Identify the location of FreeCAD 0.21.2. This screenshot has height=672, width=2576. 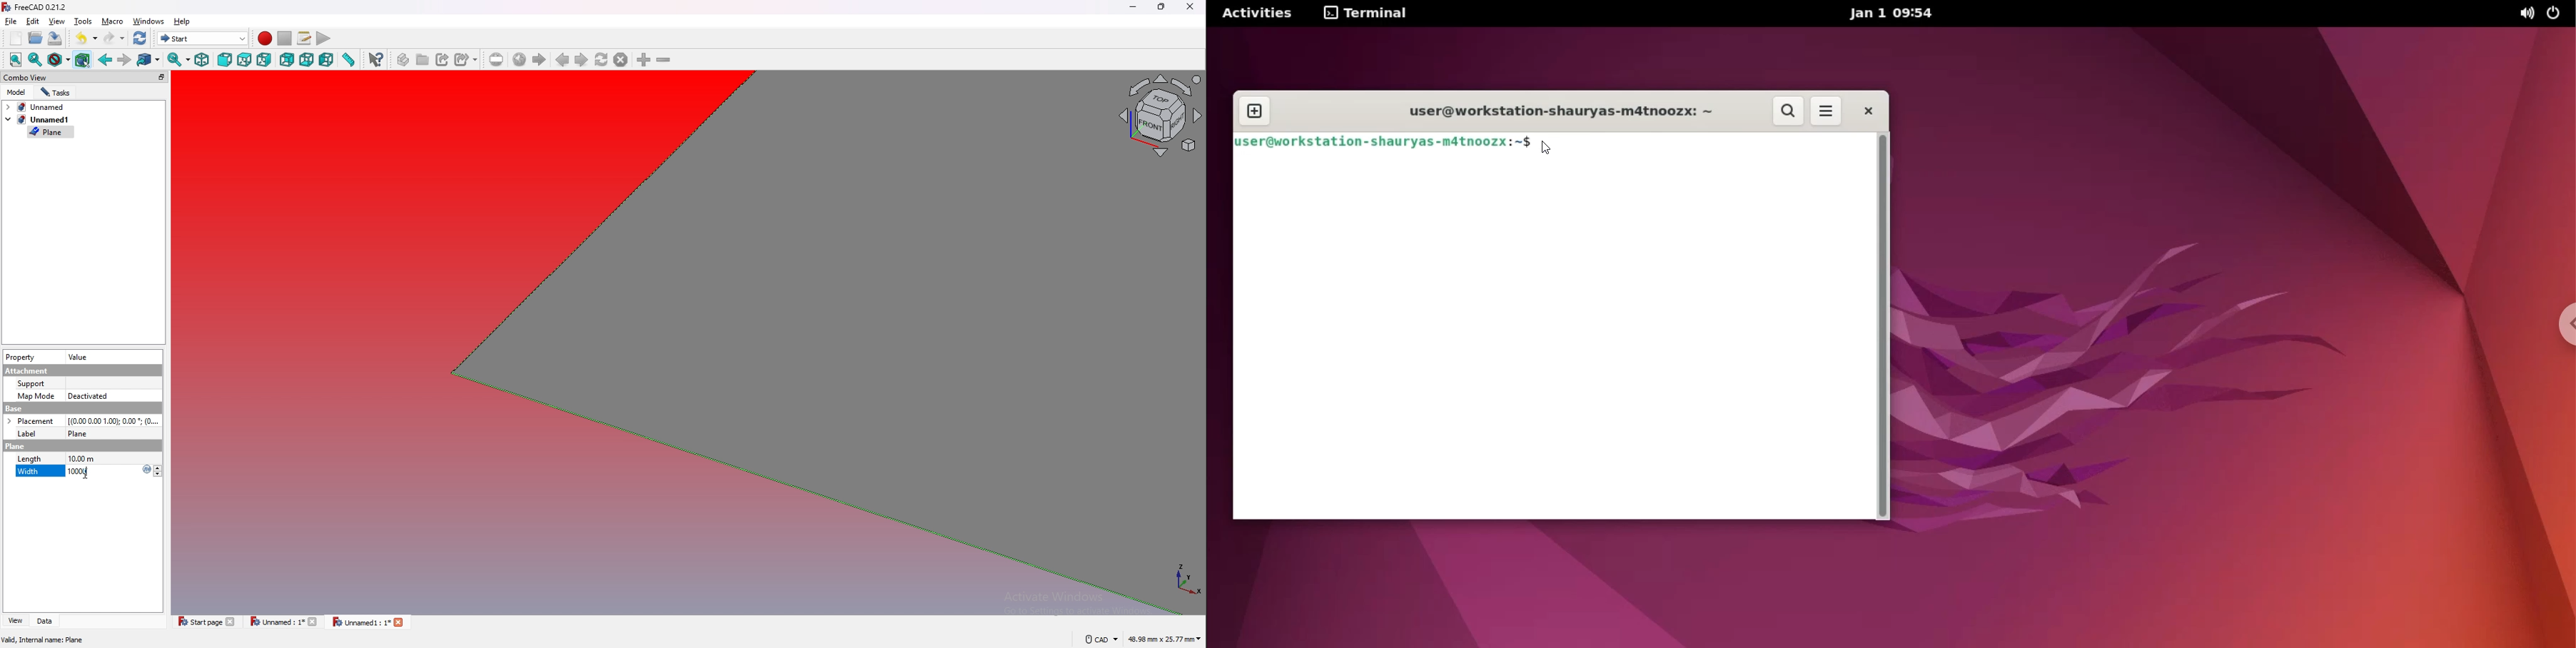
(36, 7).